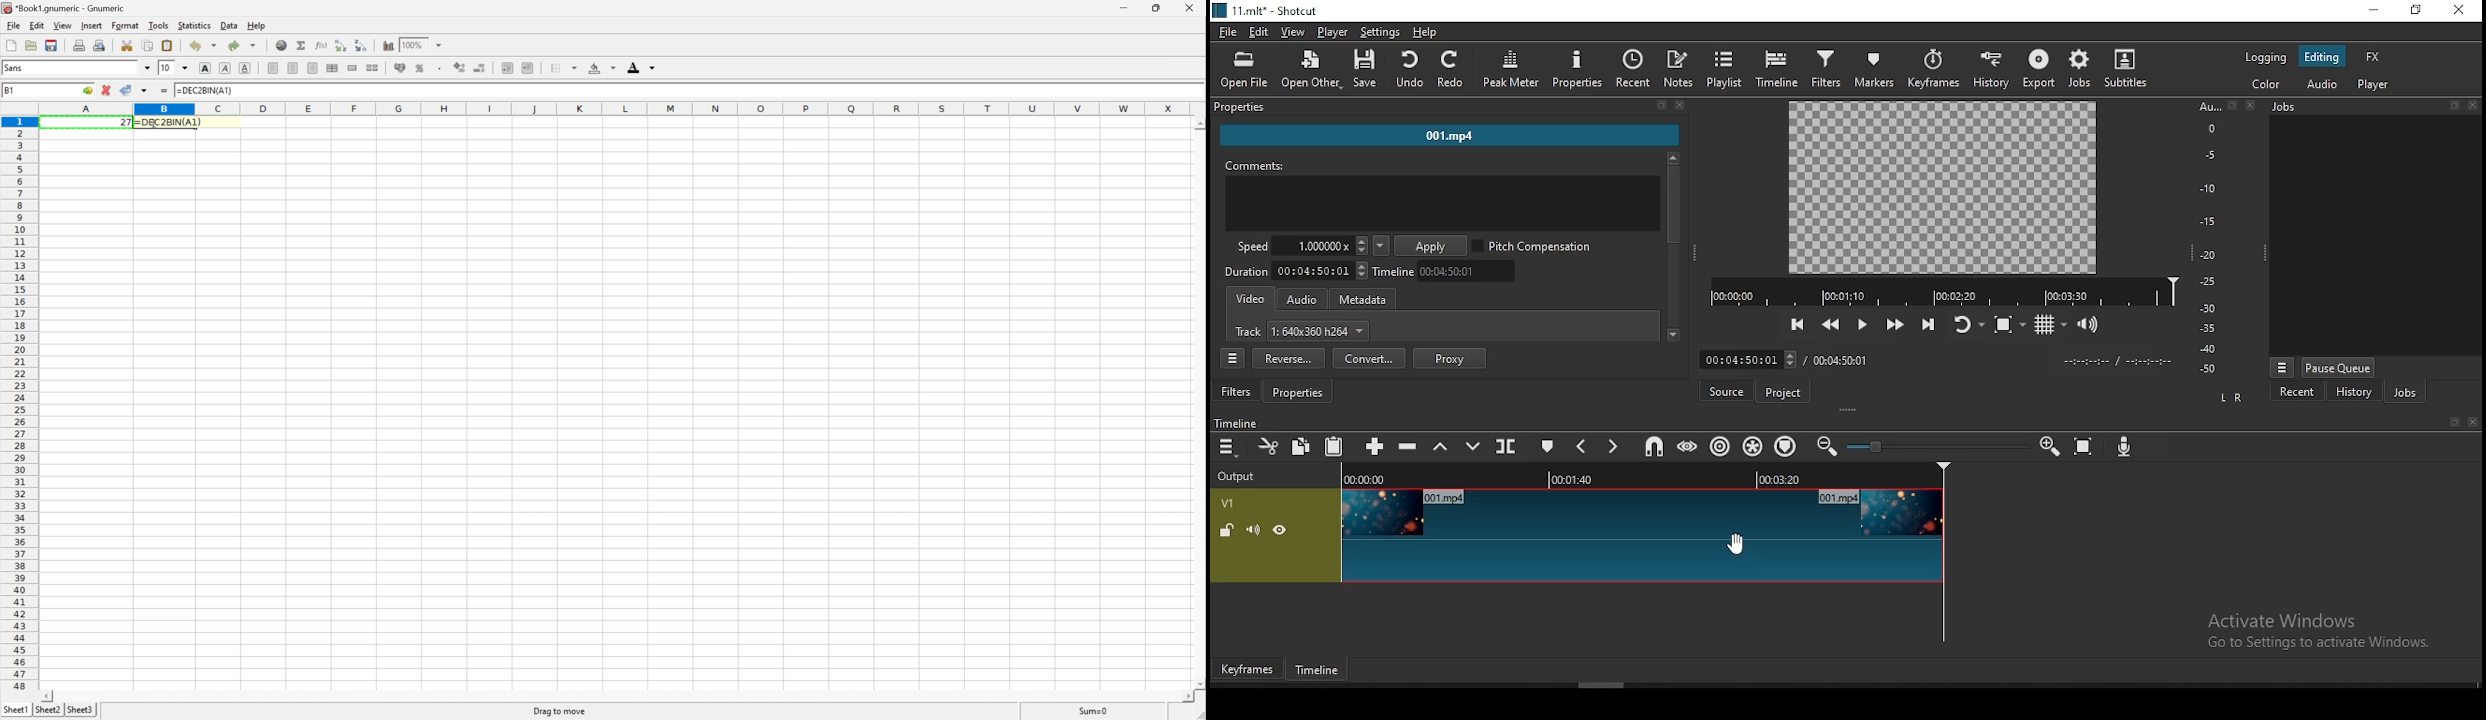 This screenshot has width=2492, height=728. Describe the element at coordinates (1237, 392) in the screenshot. I see `filters` at that location.